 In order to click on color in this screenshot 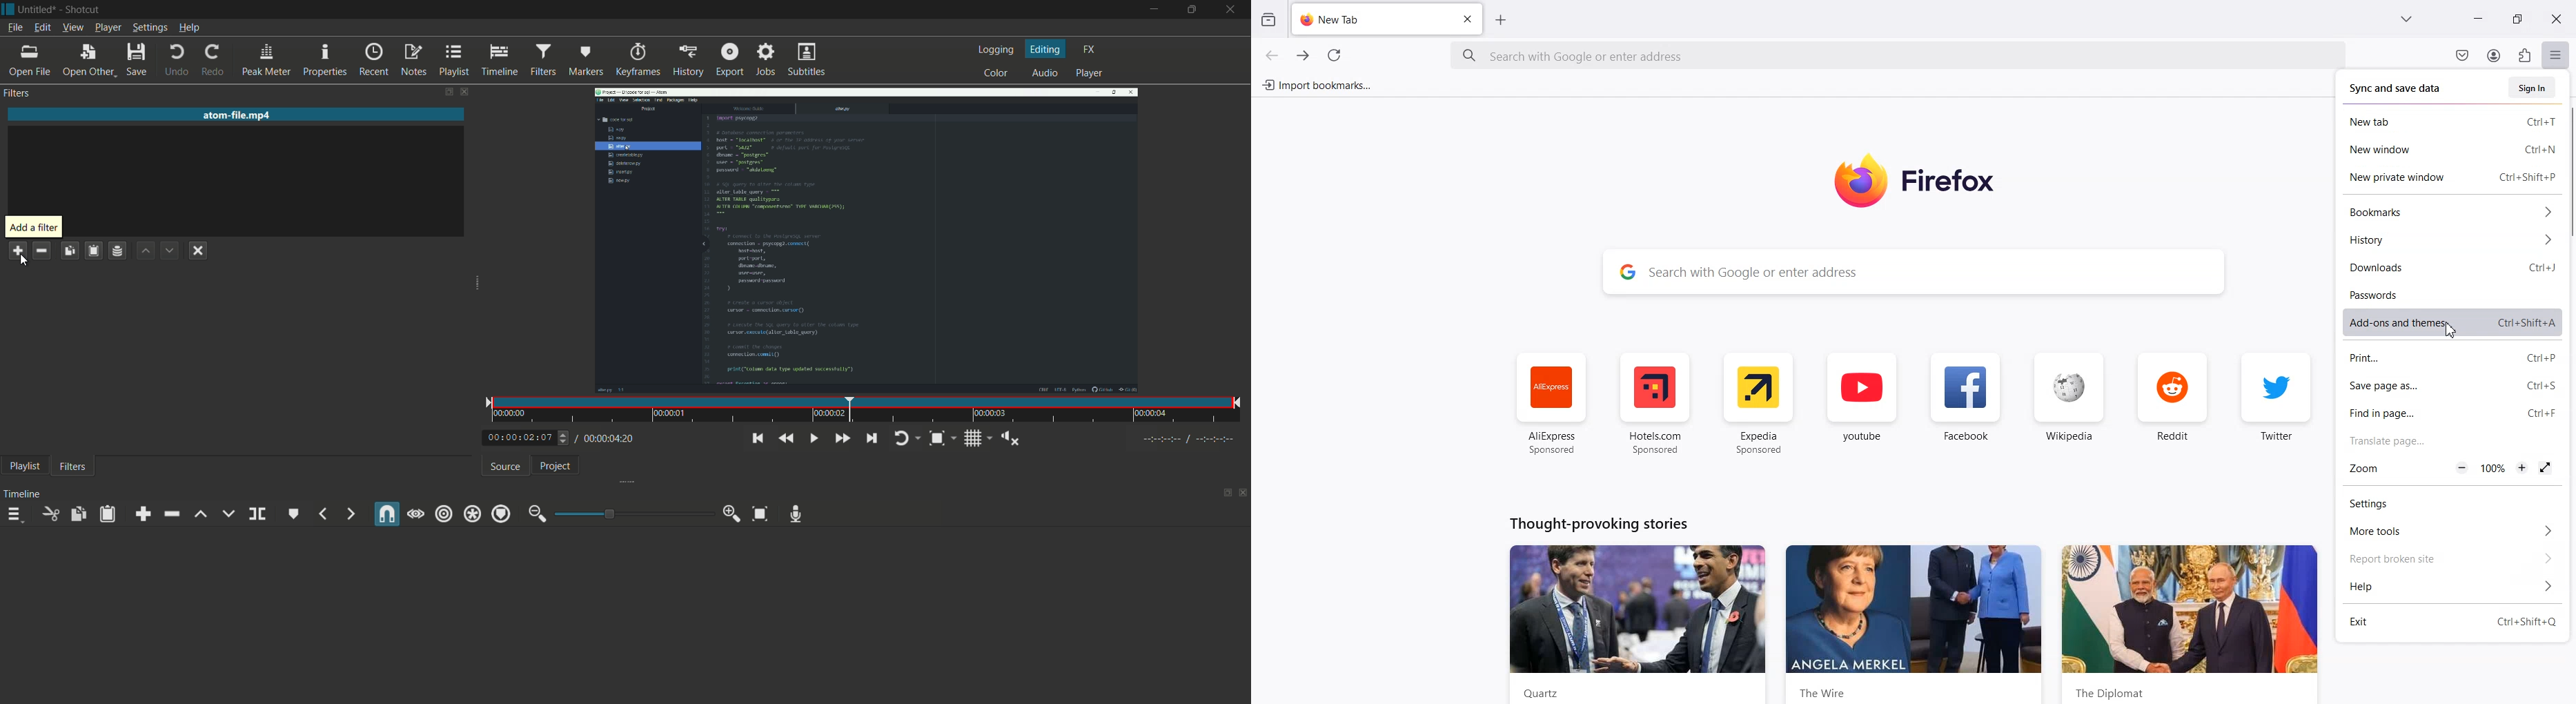, I will do `click(996, 73)`.